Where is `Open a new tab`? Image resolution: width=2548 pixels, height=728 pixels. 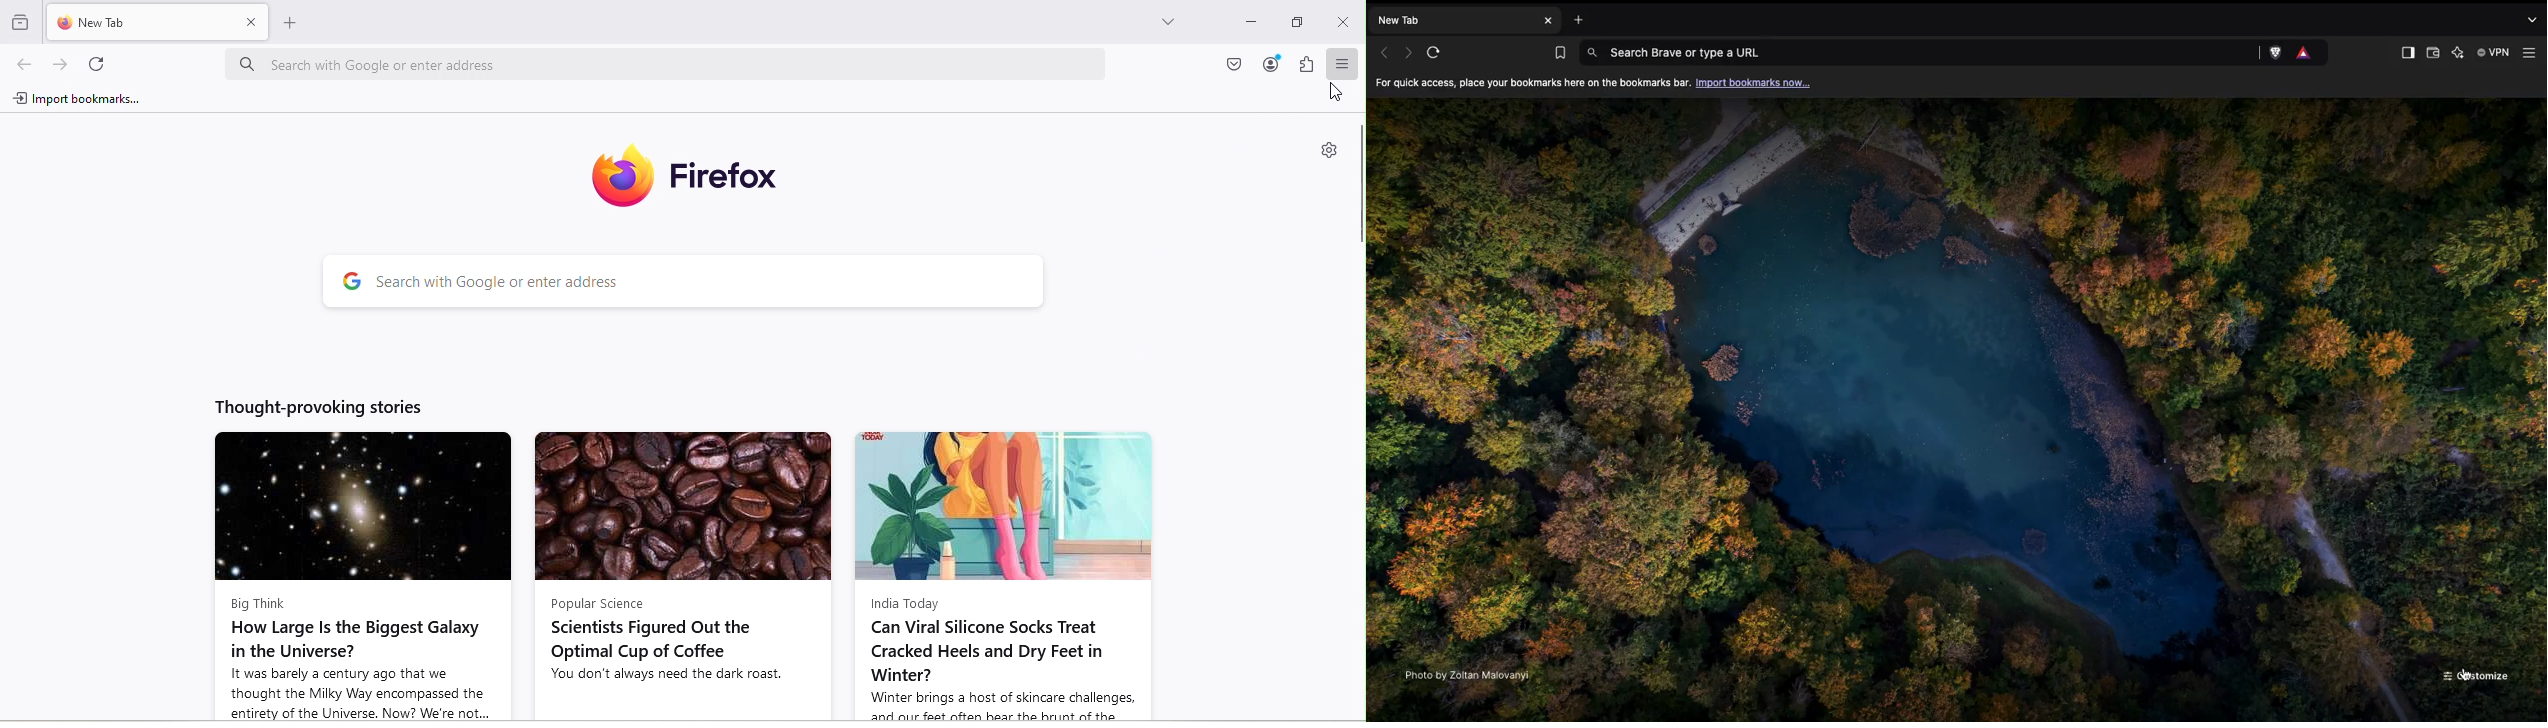 Open a new tab is located at coordinates (287, 19).